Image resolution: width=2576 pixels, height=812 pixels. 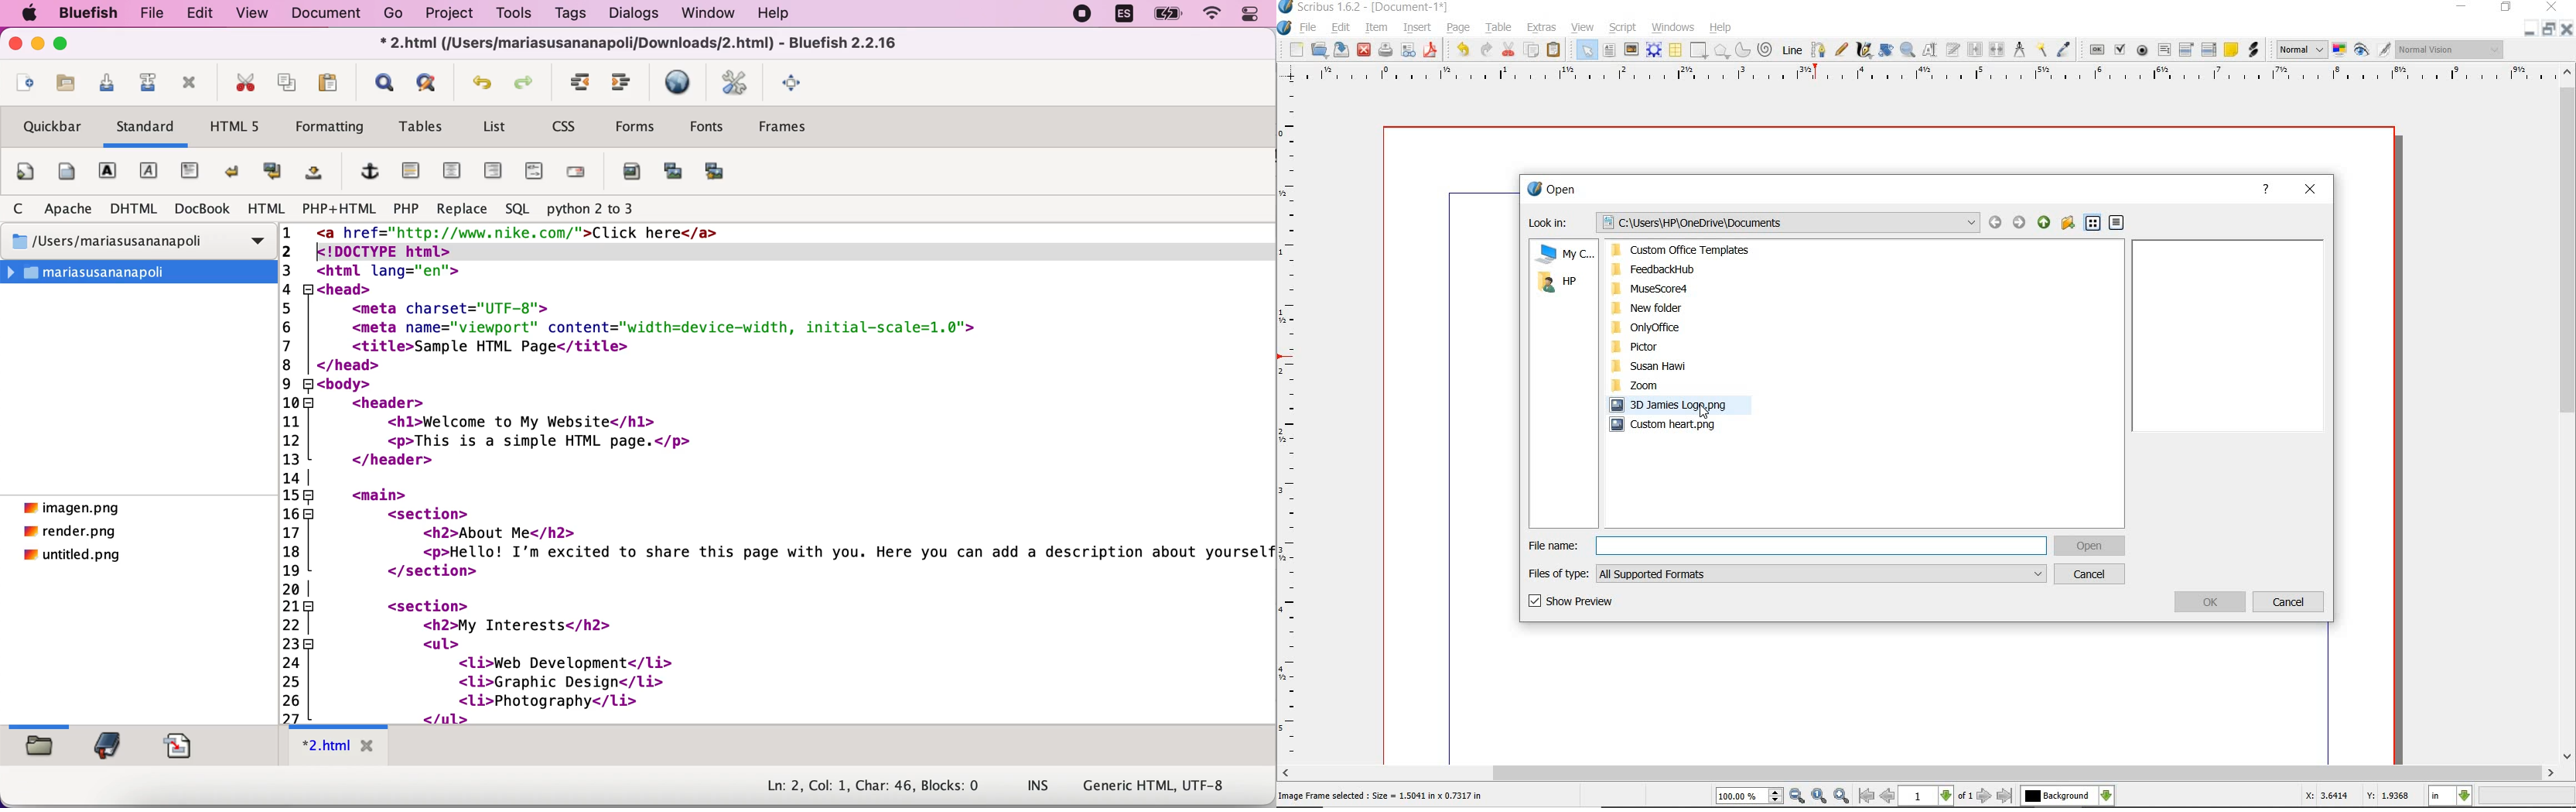 What do you see at coordinates (38, 749) in the screenshot?
I see `filebrowser` at bounding box center [38, 749].